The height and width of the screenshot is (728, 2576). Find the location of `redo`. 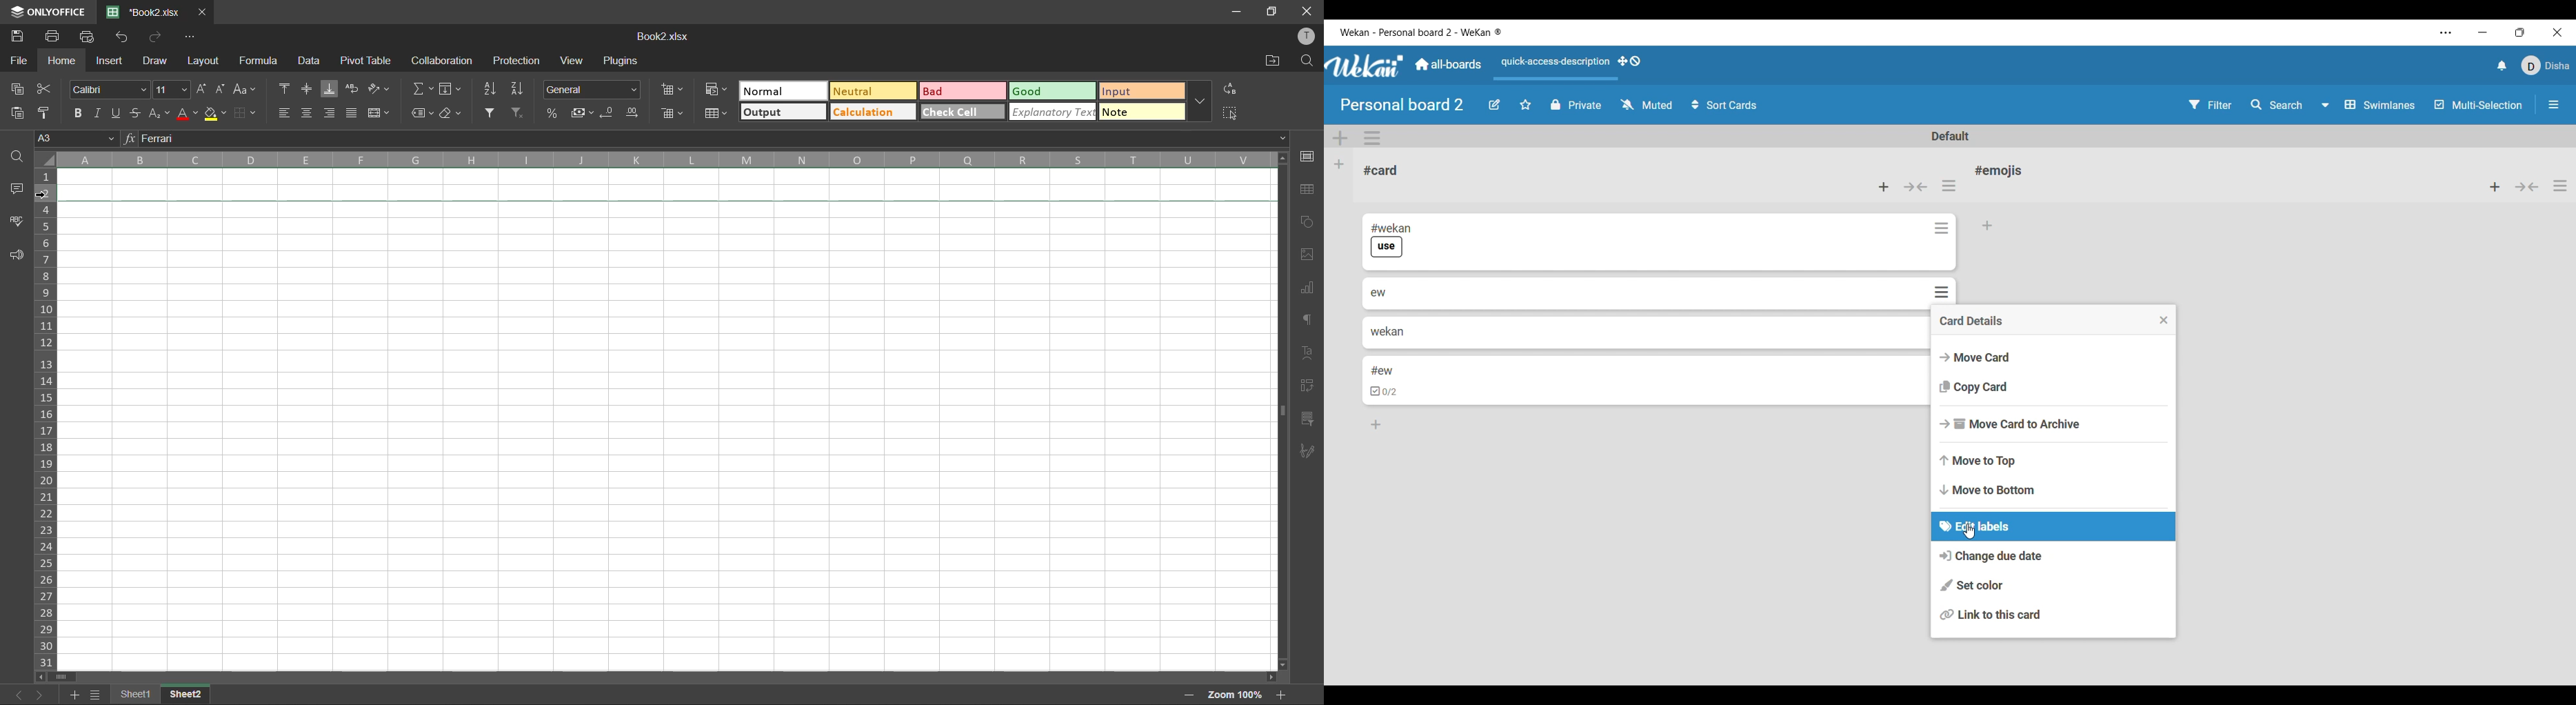

redo is located at coordinates (155, 37).